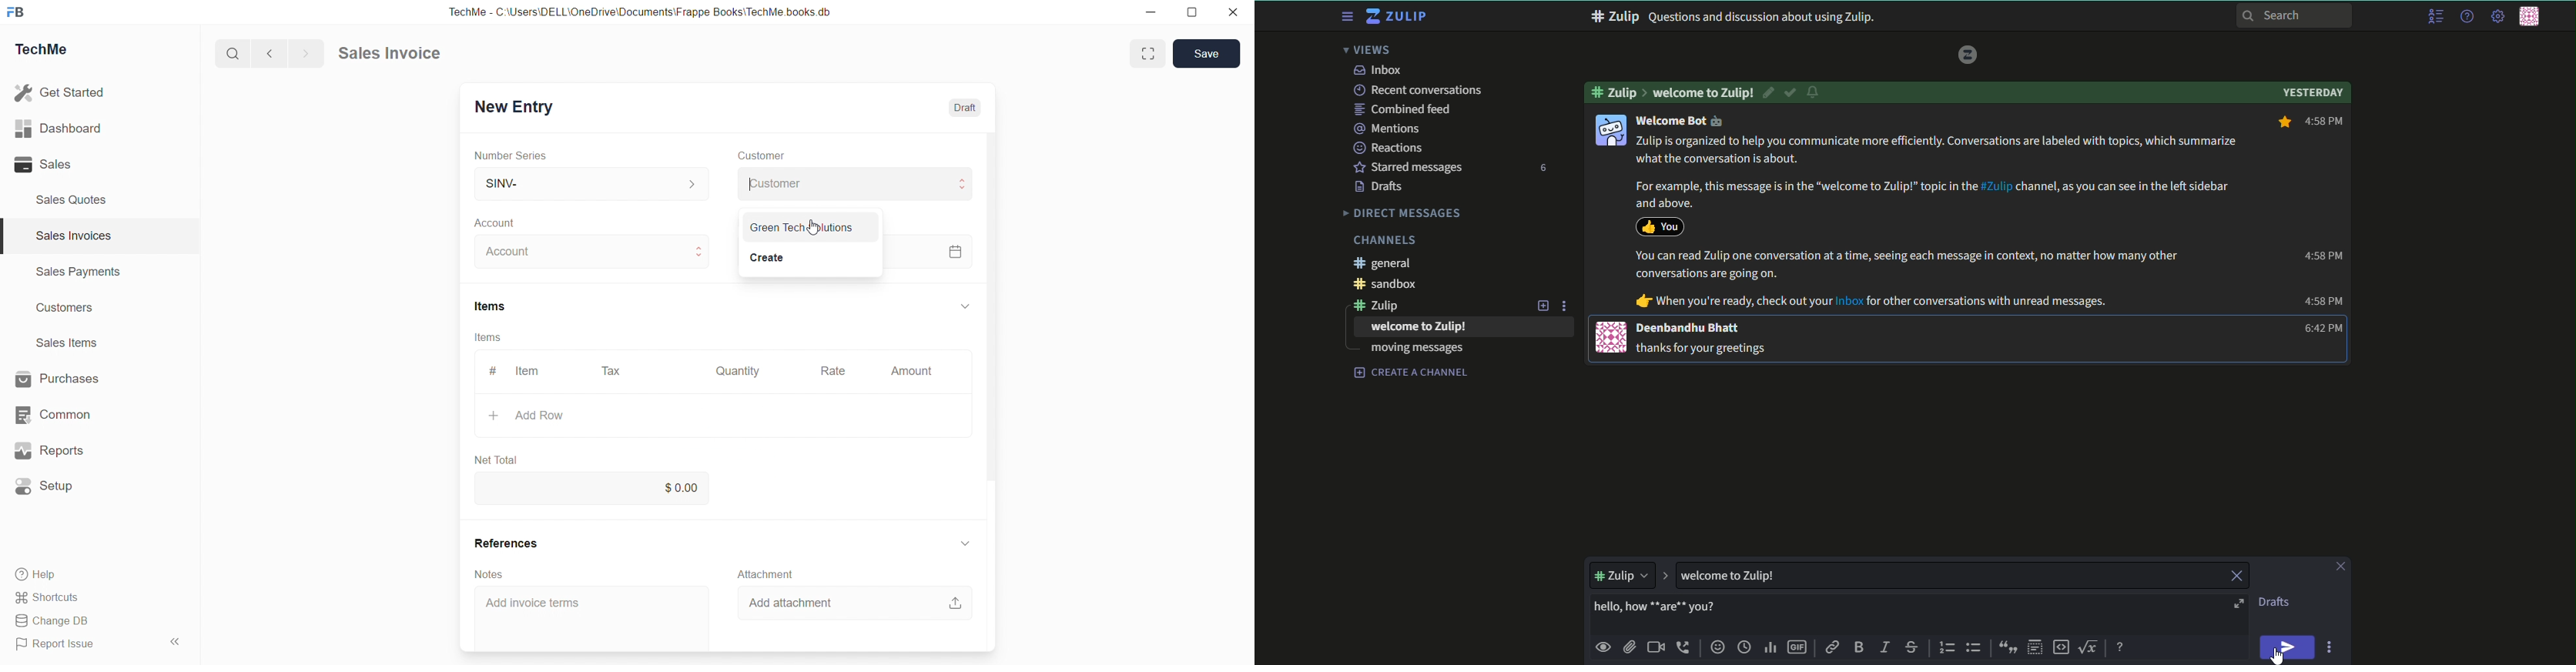  Describe the element at coordinates (49, 450) in the screenshot. I see `Reports` at that location.